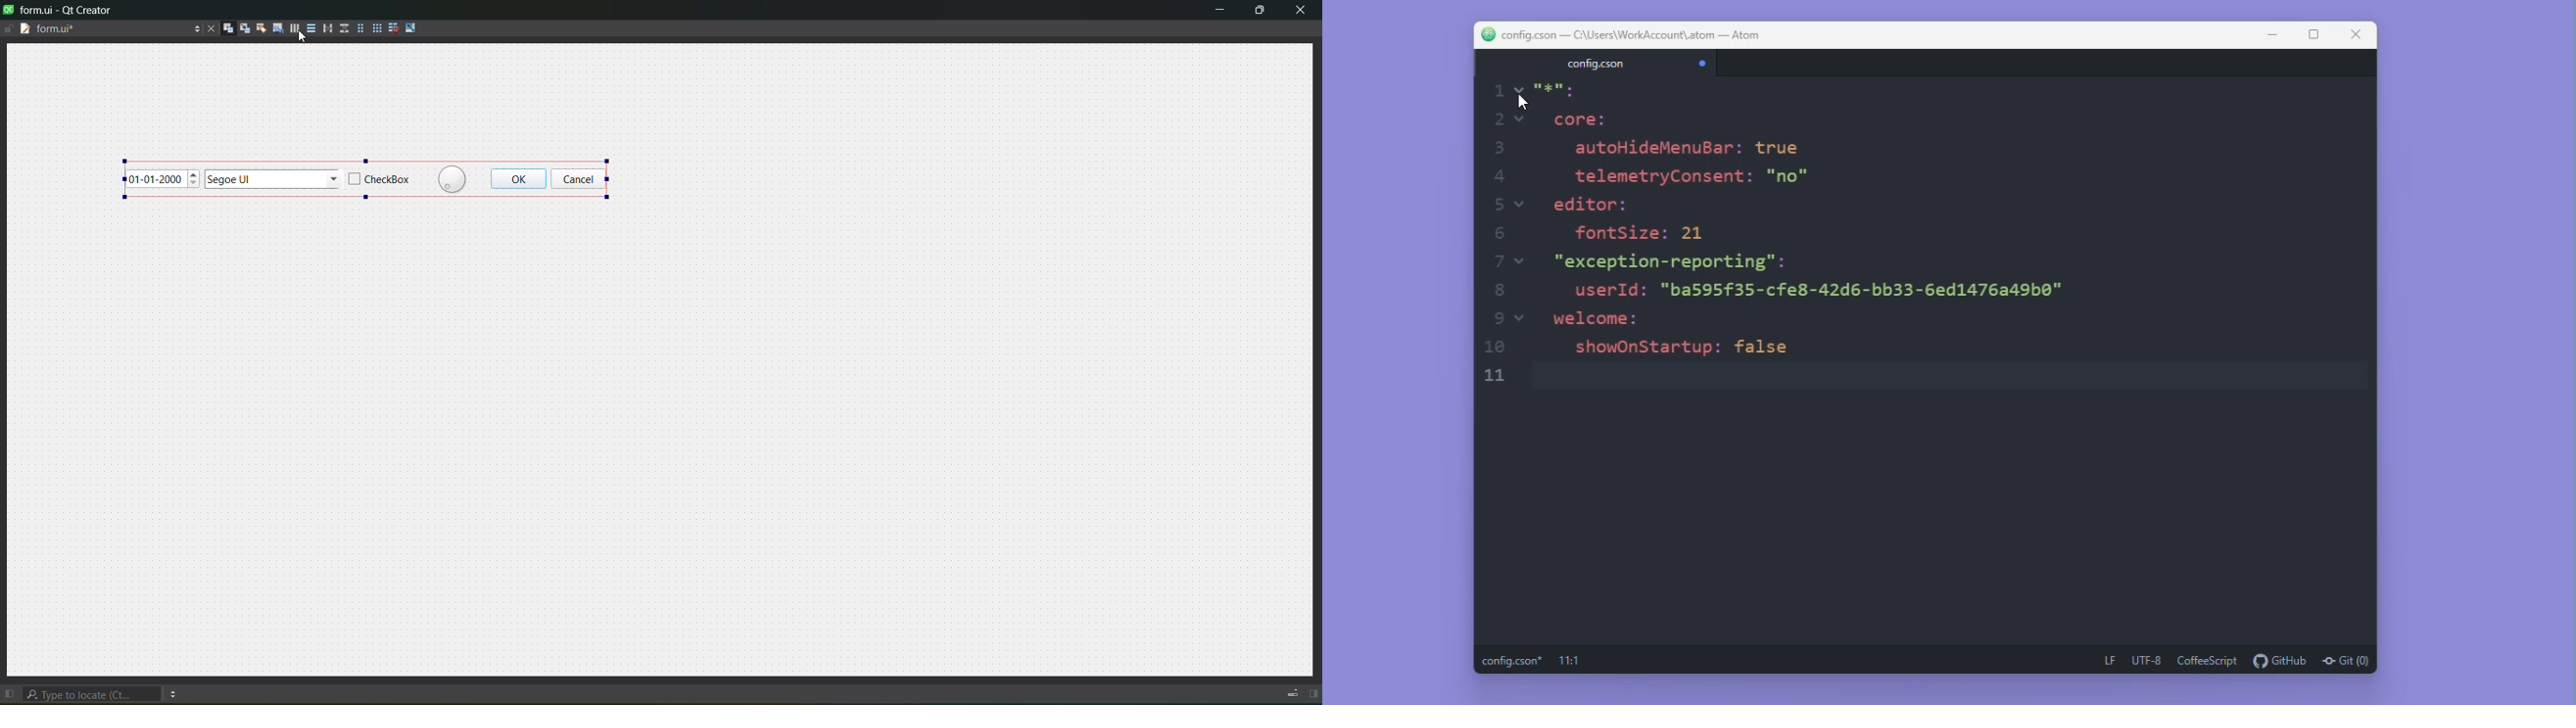 This screenshot has width=2576, height=728. Describe the element at coordinates (1580, 660) in the screenshot. I see `11:1` at that location.